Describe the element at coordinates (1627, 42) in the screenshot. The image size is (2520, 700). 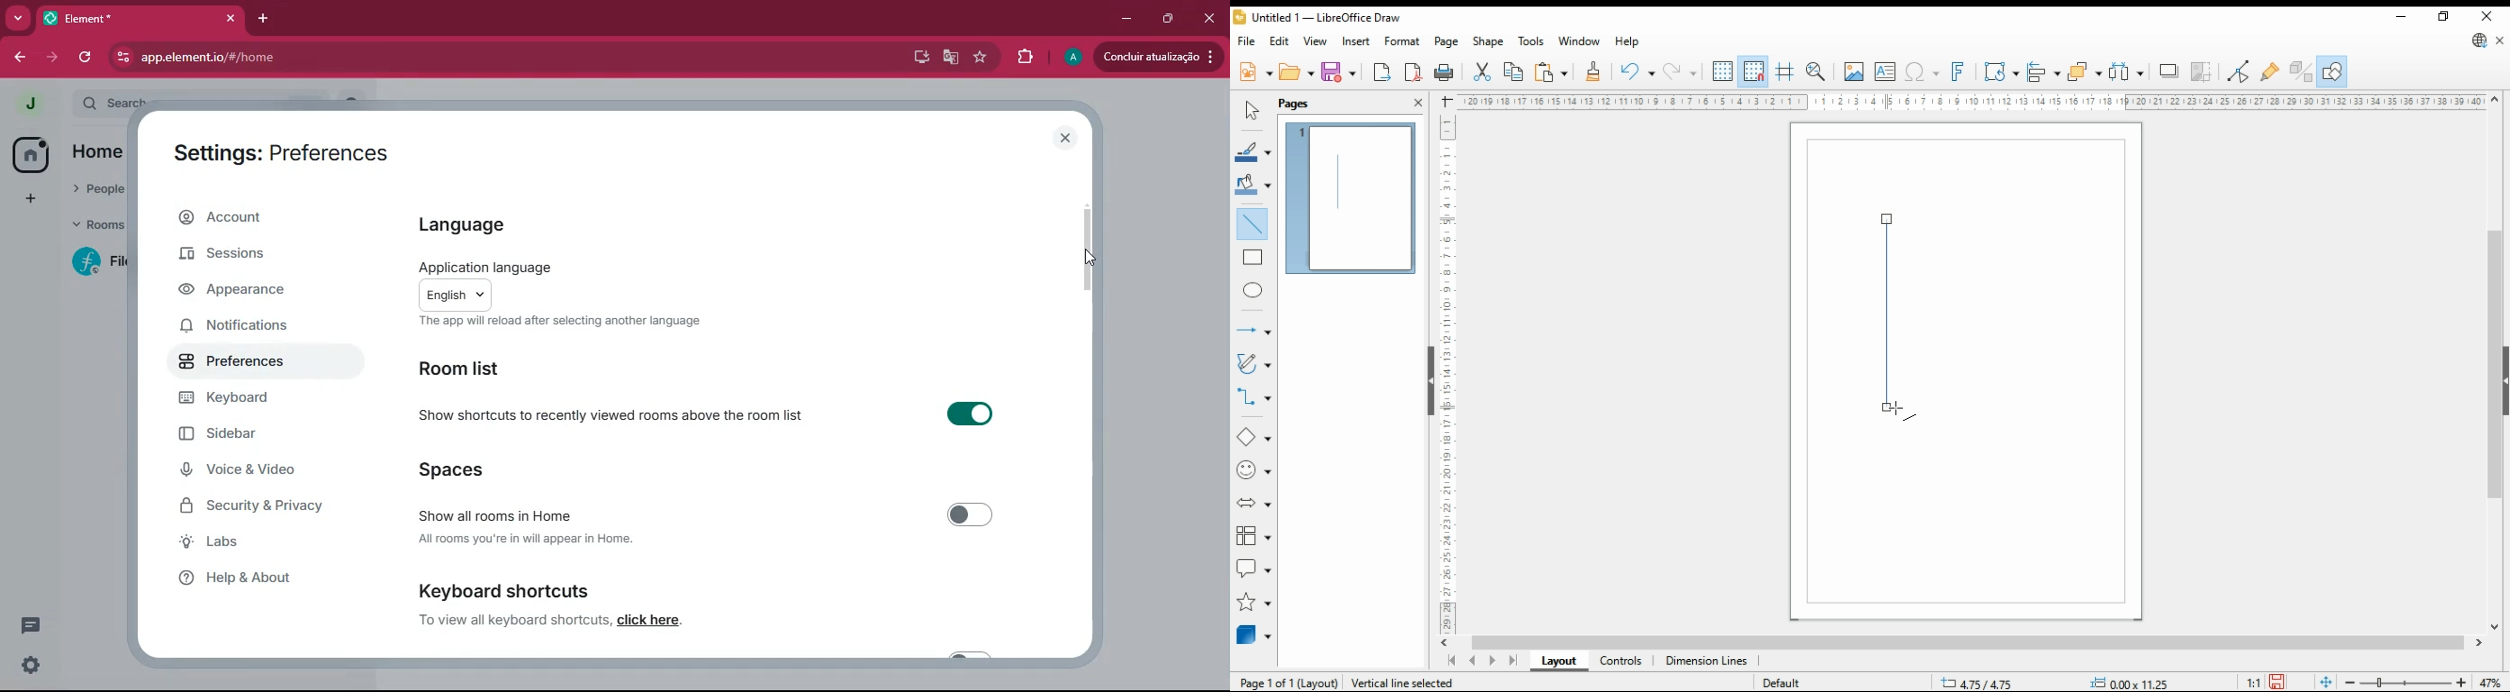
I see `help` at that location.